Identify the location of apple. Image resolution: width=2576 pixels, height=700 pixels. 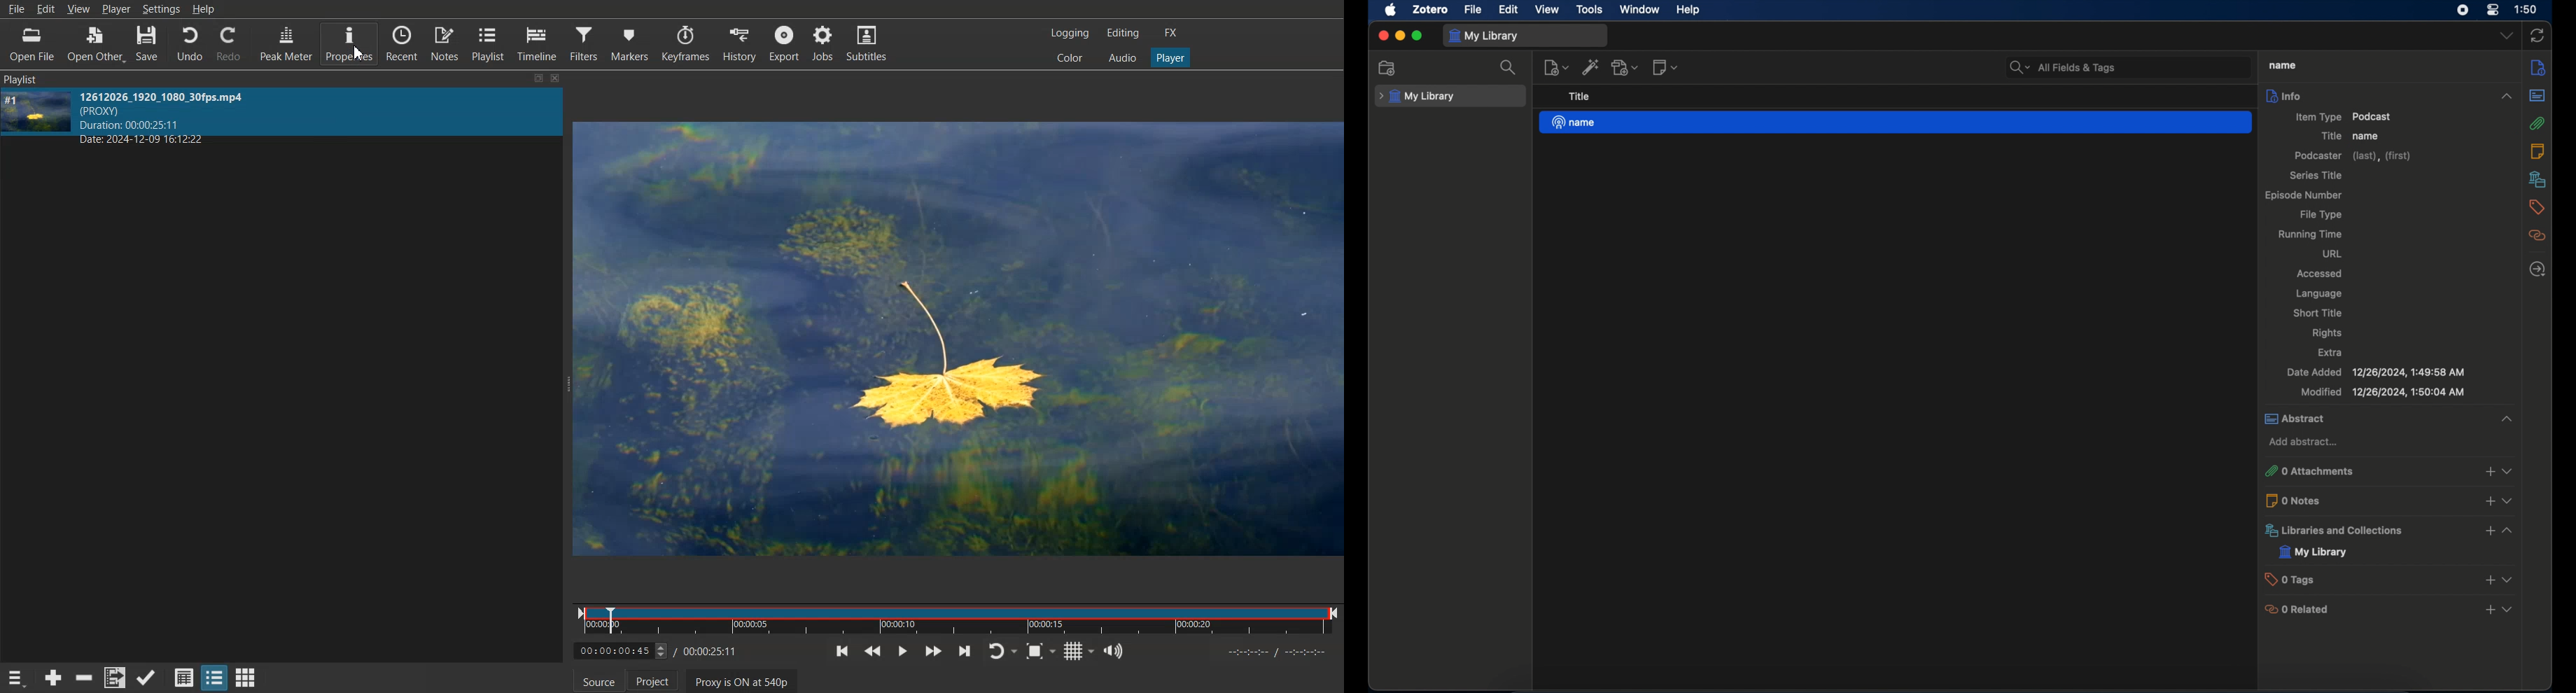
(1390, 10).